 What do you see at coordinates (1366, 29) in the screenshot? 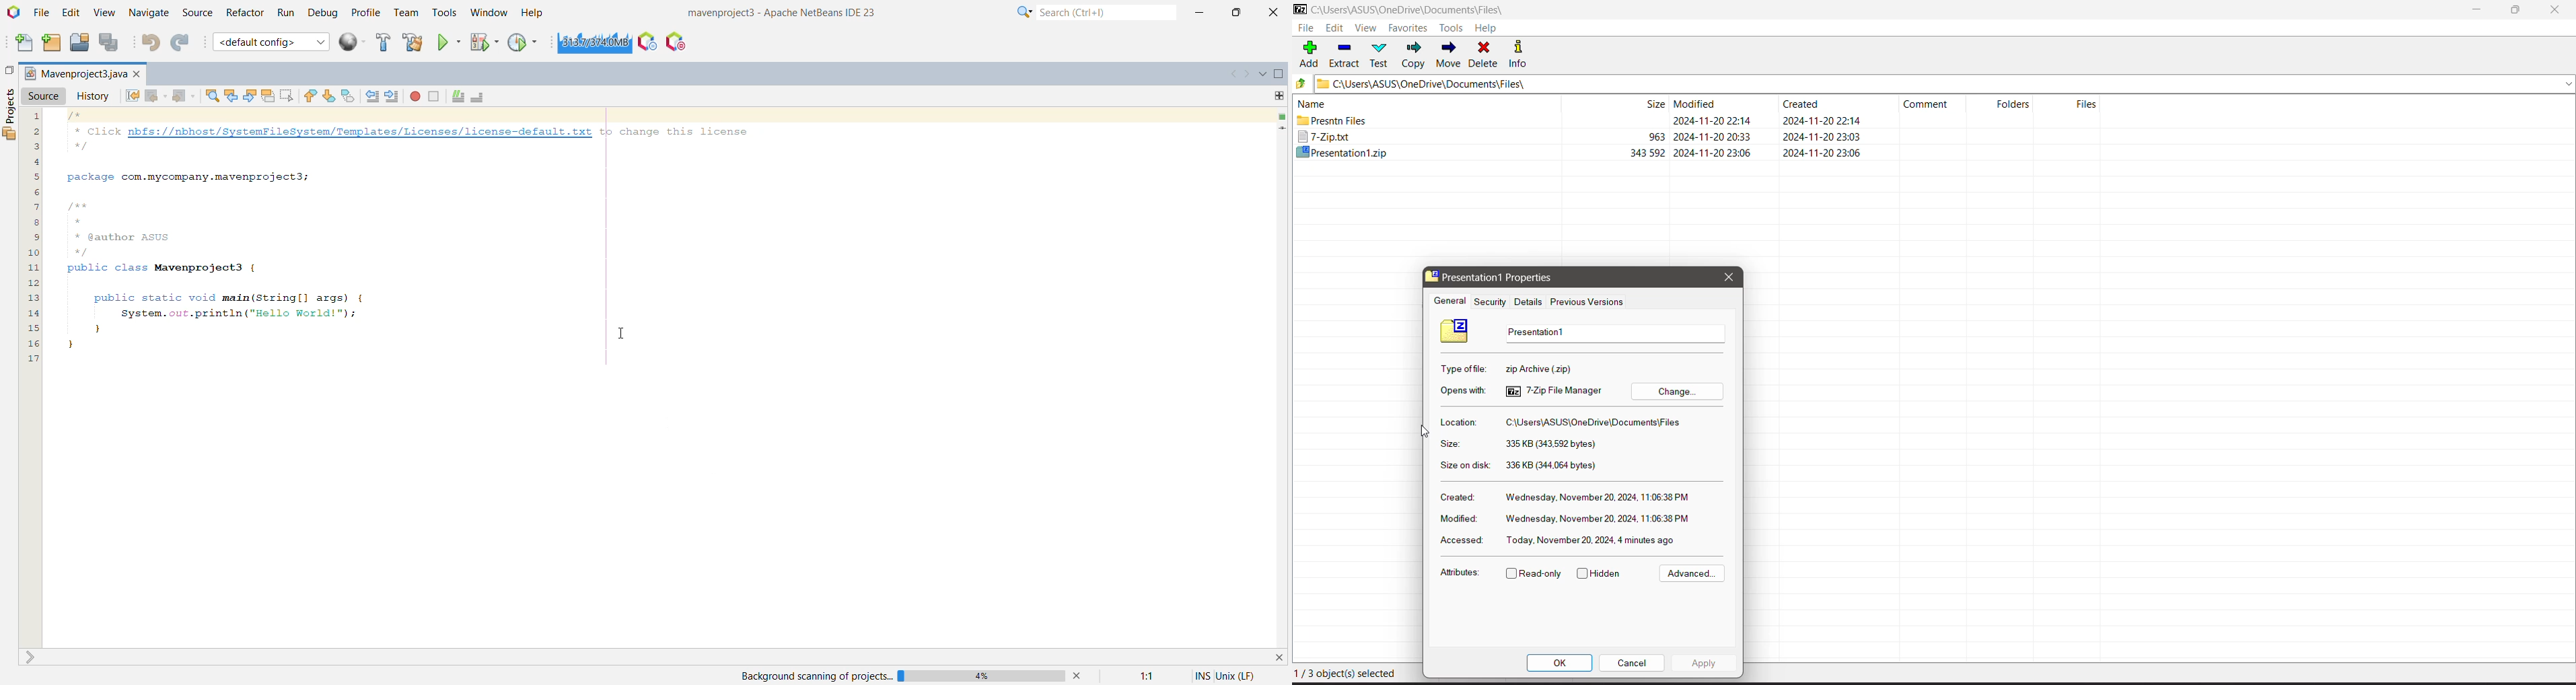
I see `View` at bounding box center [1366, 29].